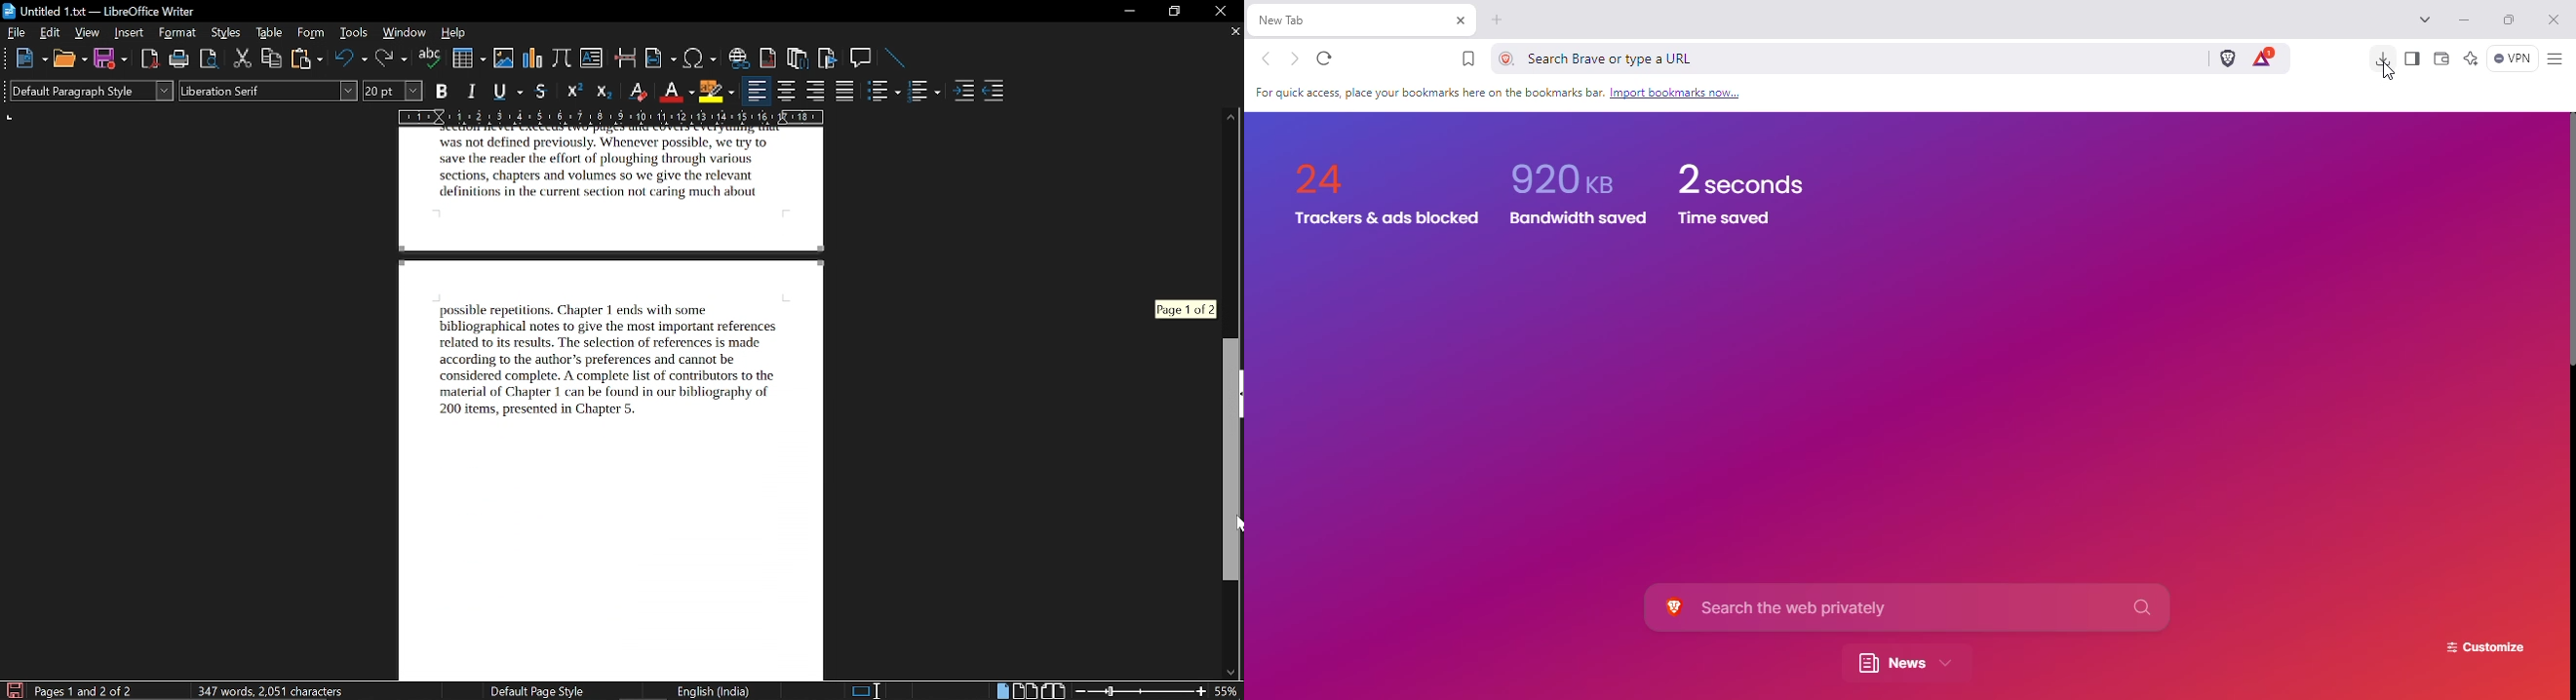 This screenshot has height=700, width=2576. What do you see at coordinates (243, 58) in the screenshot?
I see `cut` at bounding box center [243, 58].